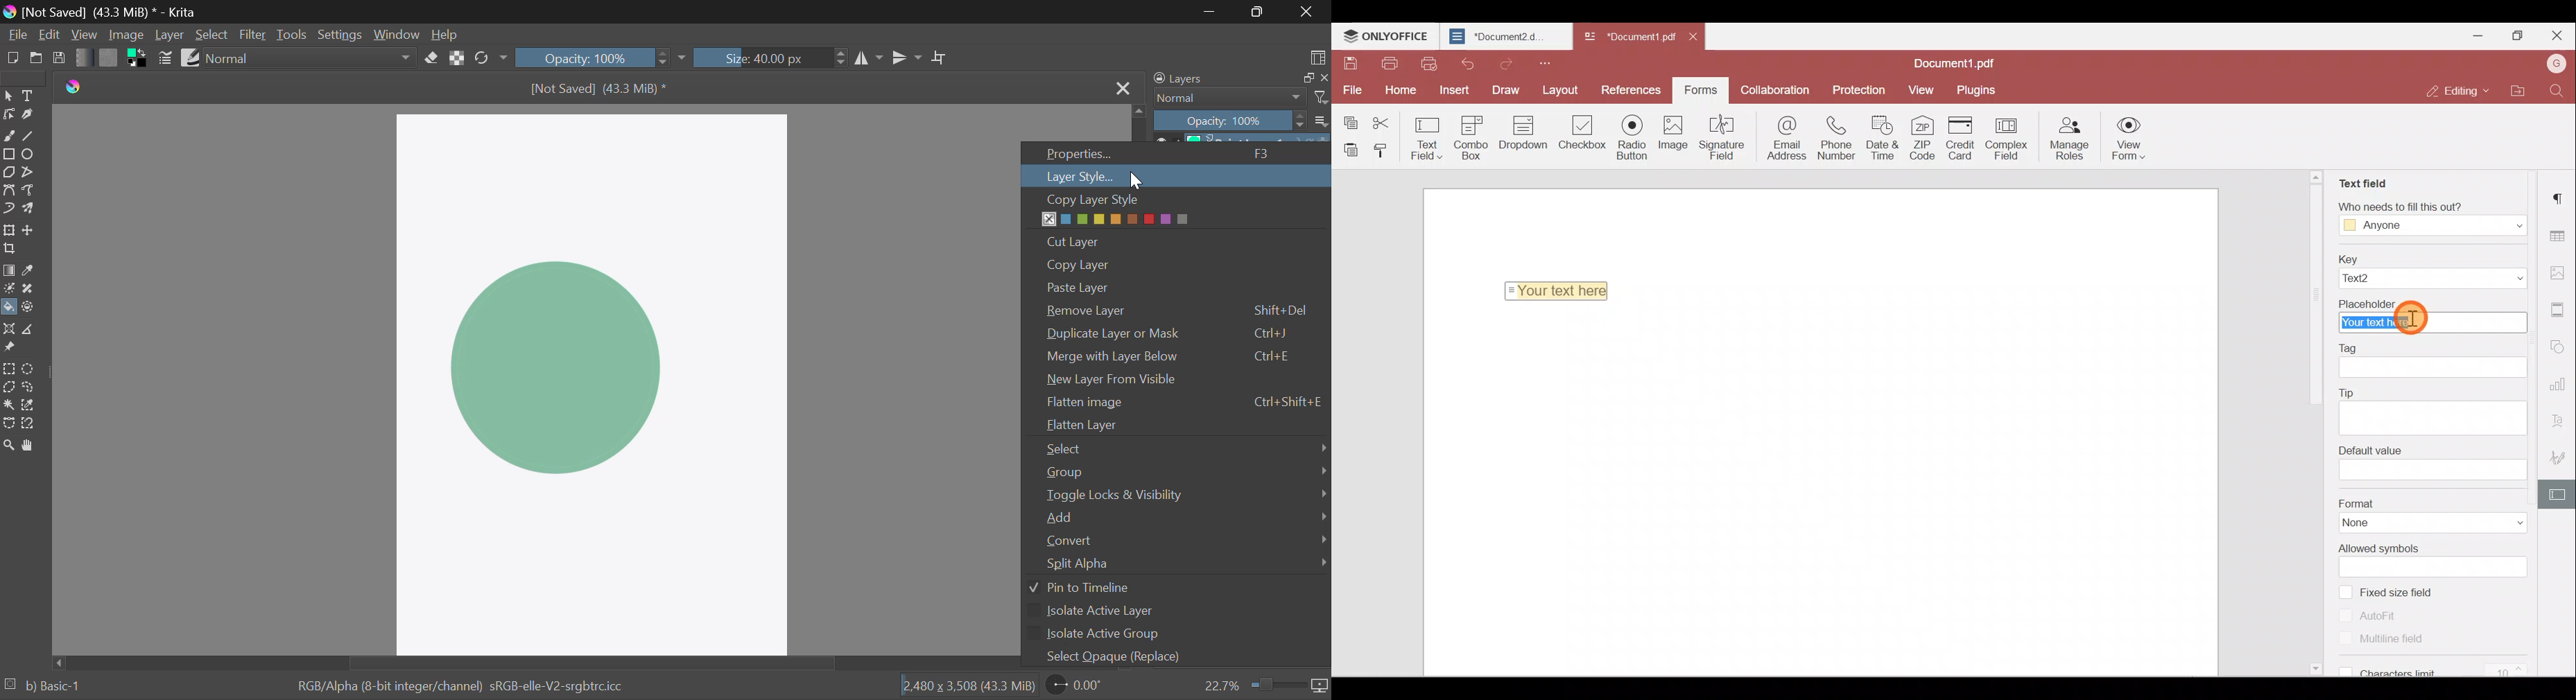 The width and height of the screenshot is (2576, 700). What do you see at coordinates (2012, 137) in the screenshot?
I see `Complex field` at bounding box center [2012, 137].